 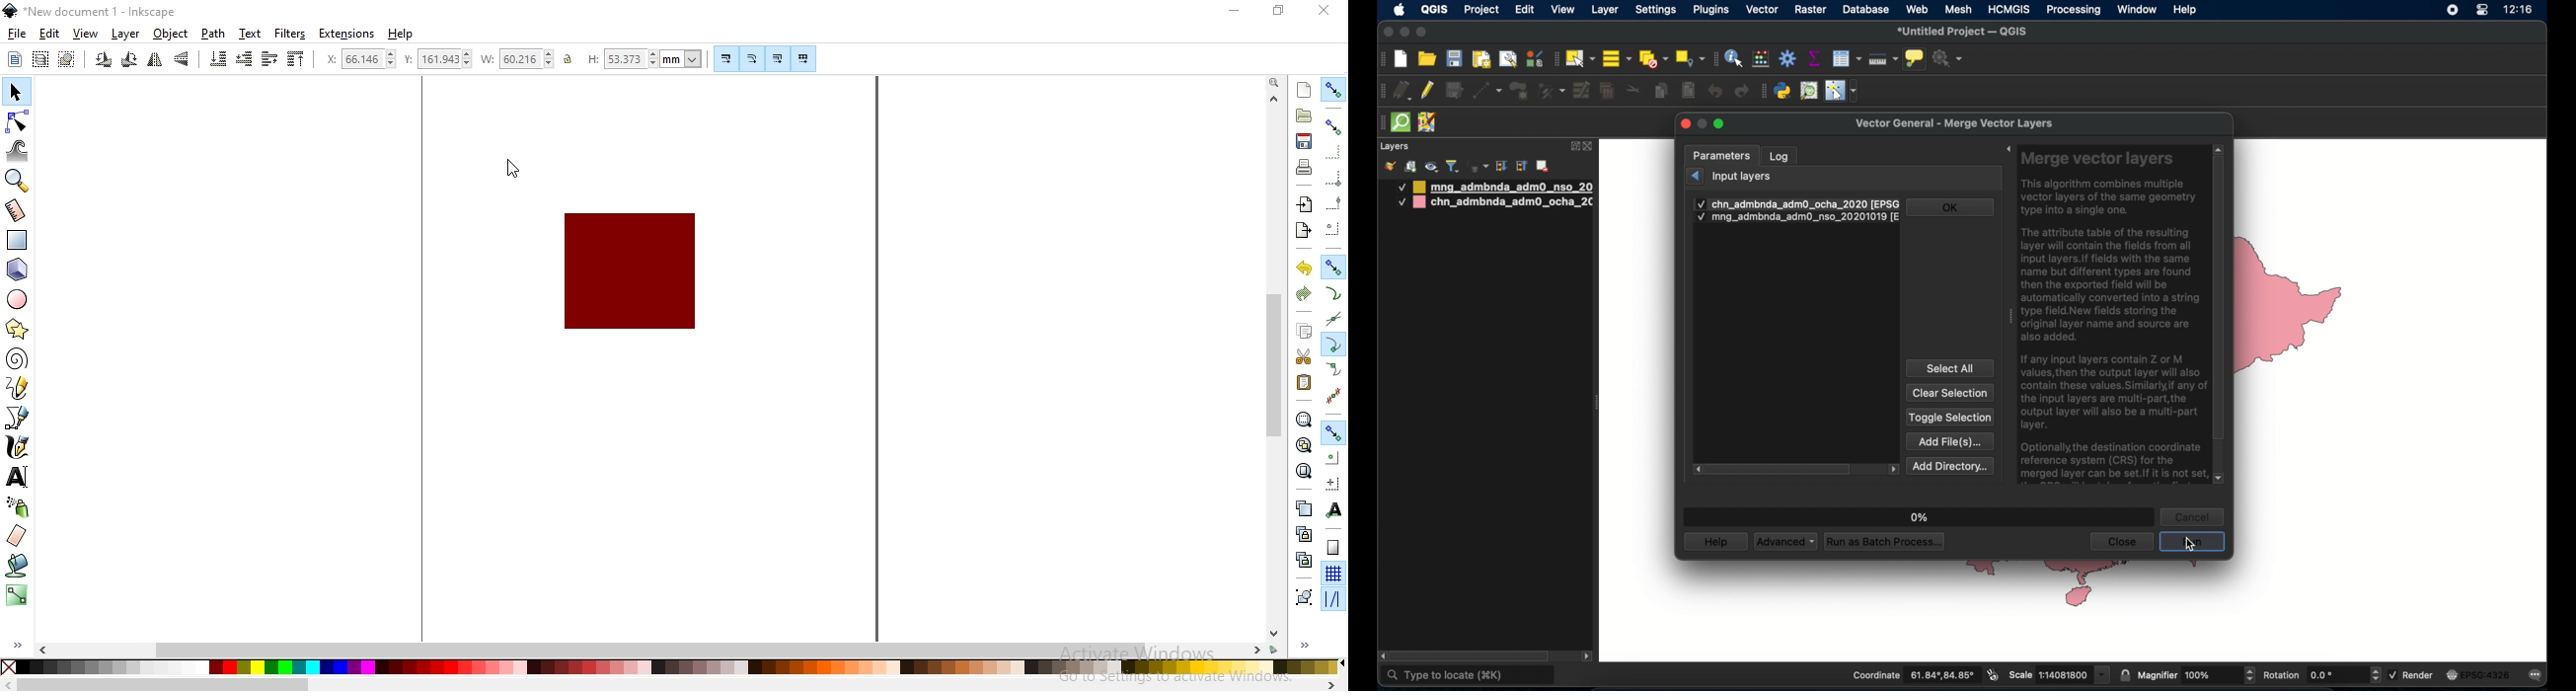 What do you see at coordinates (1522, 168) in the screenshot?
I see `collapse all ` at bounding box center [1522, 168].